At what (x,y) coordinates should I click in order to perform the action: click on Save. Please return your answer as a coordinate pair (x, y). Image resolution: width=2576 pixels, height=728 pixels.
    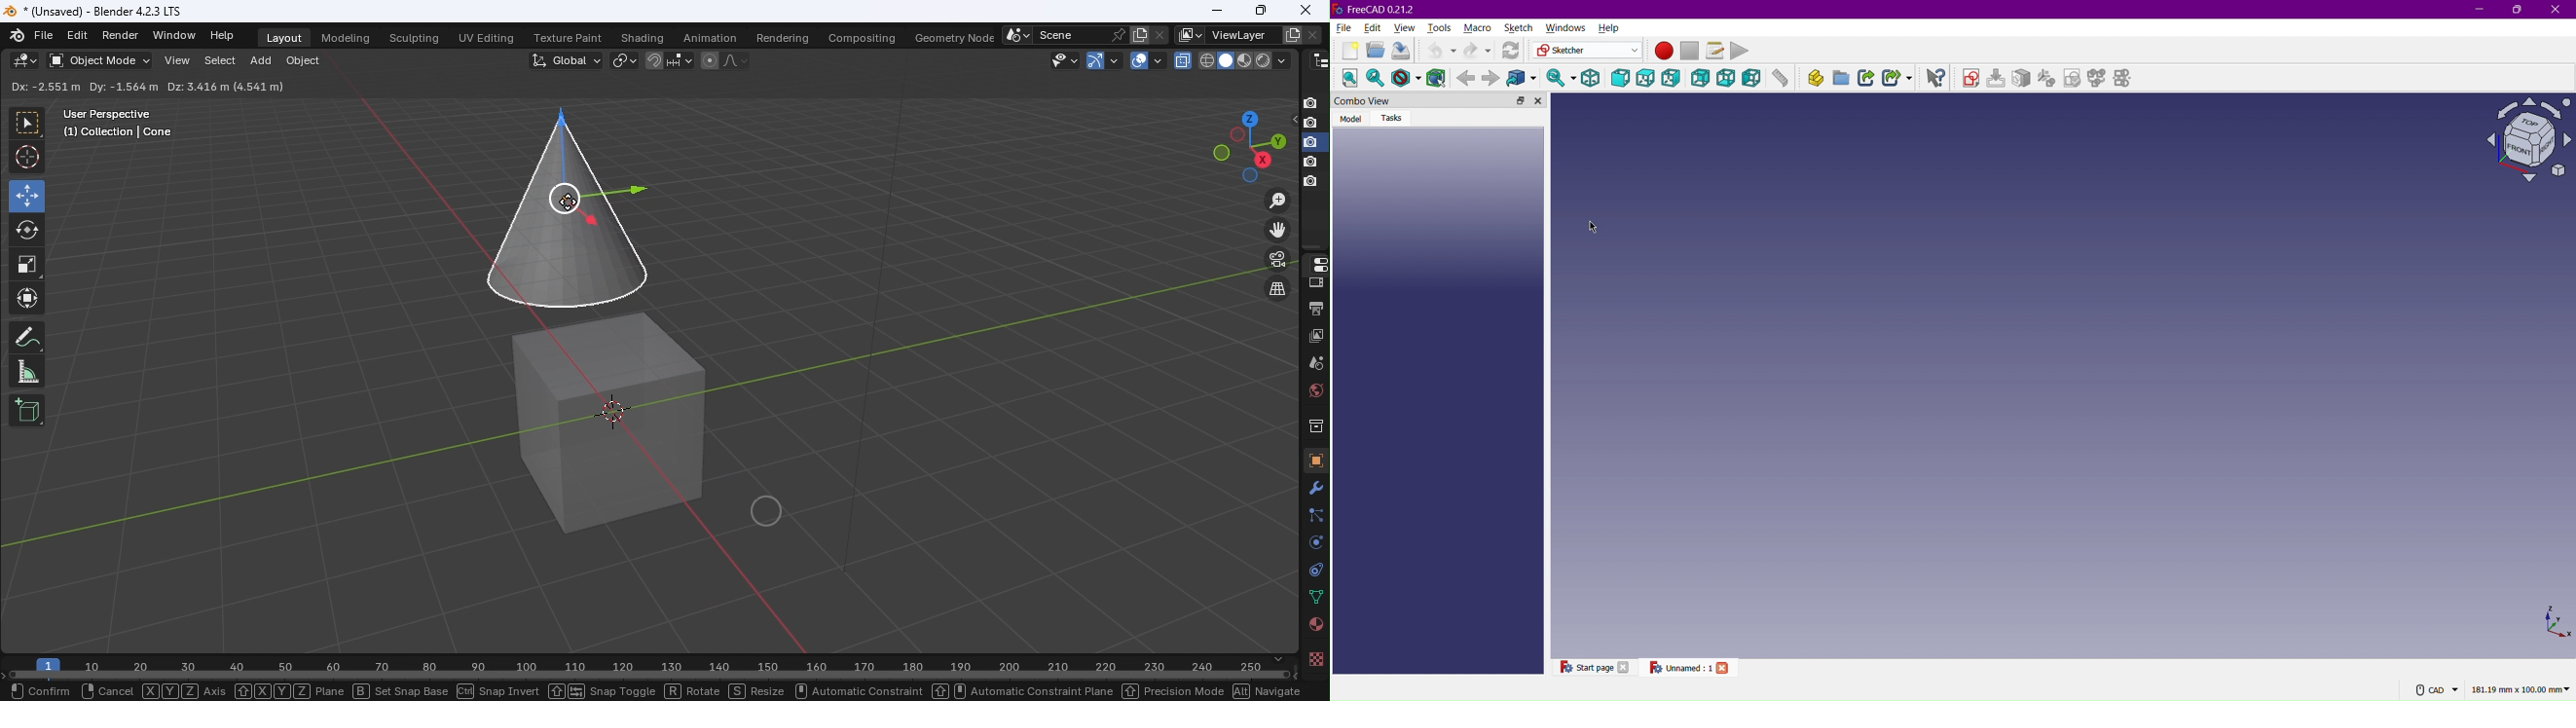
    Looking at the image, I should click on (1401, 50).